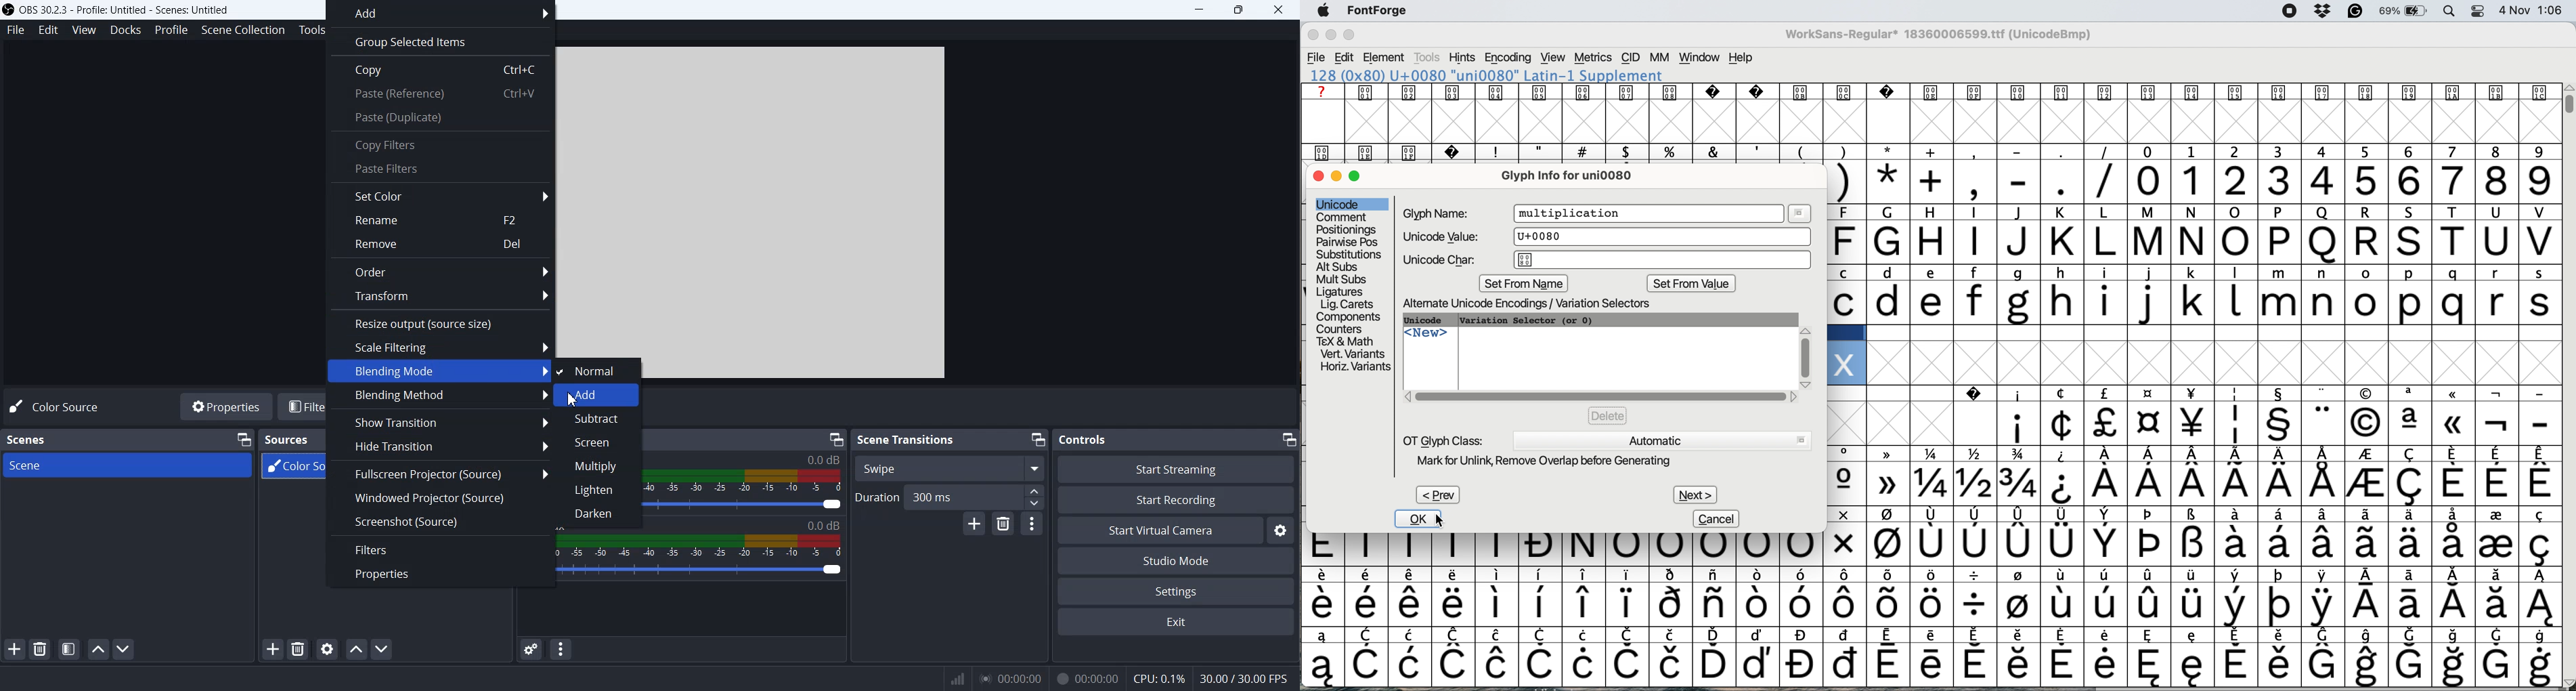 Image resolution: width=2576 pixels, height=700 pixels. Describe the element at coordinates (1661, 440) in the screenshot. I see `automatic` at that location.